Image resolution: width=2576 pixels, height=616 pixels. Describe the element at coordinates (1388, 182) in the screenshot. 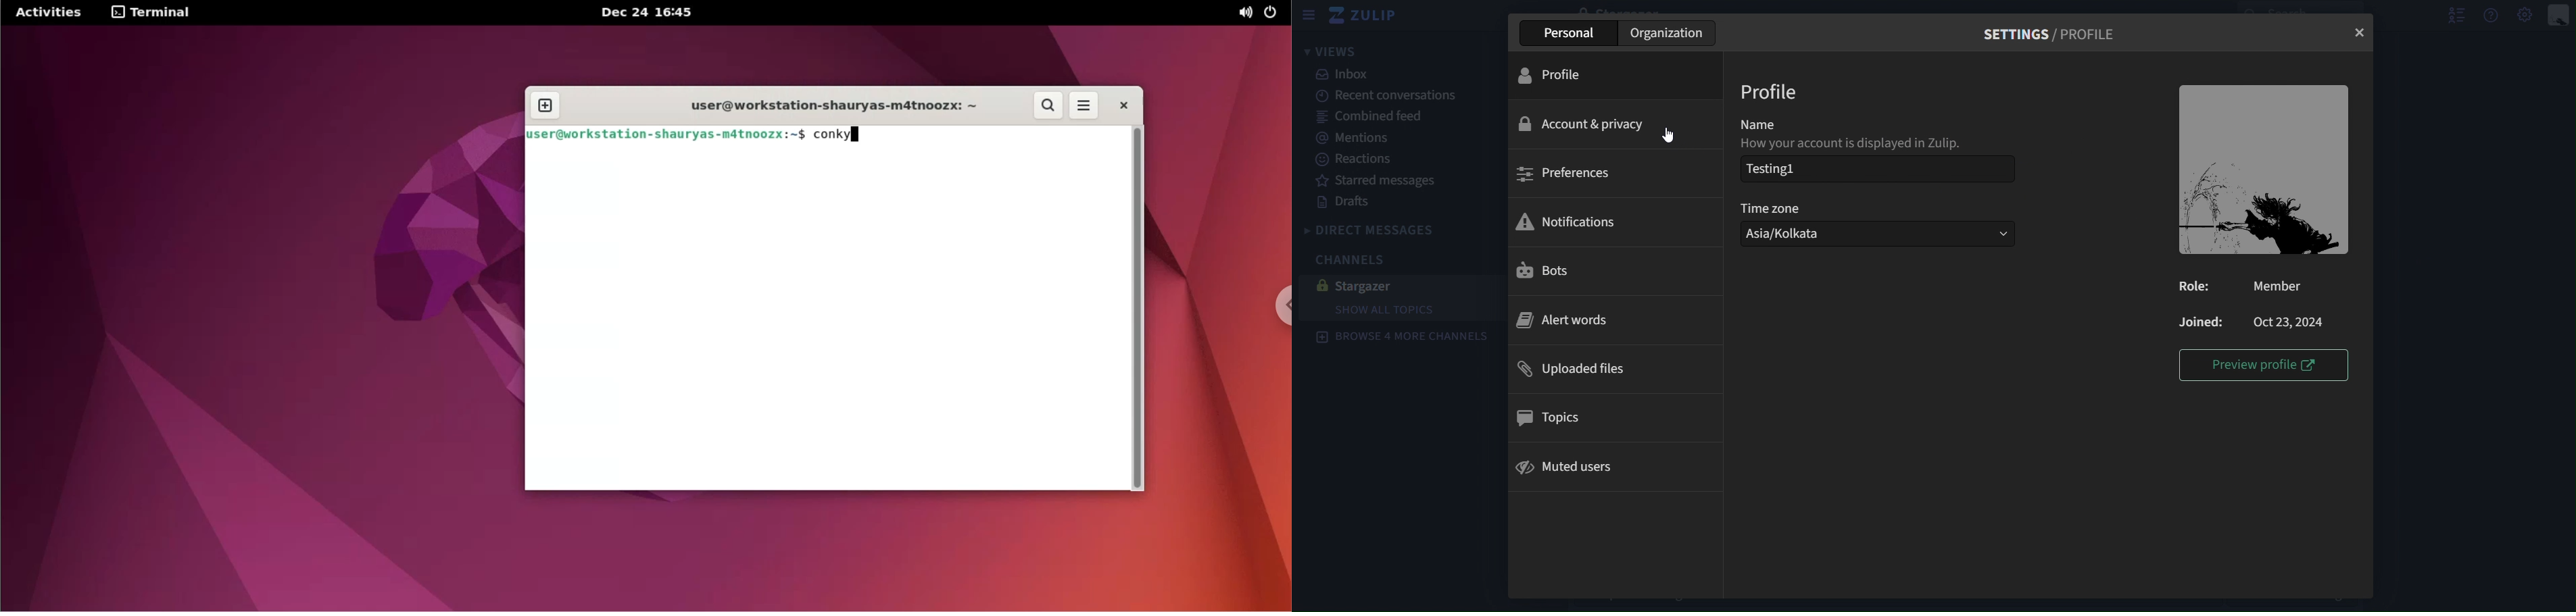

I see `starred messages` at that location.